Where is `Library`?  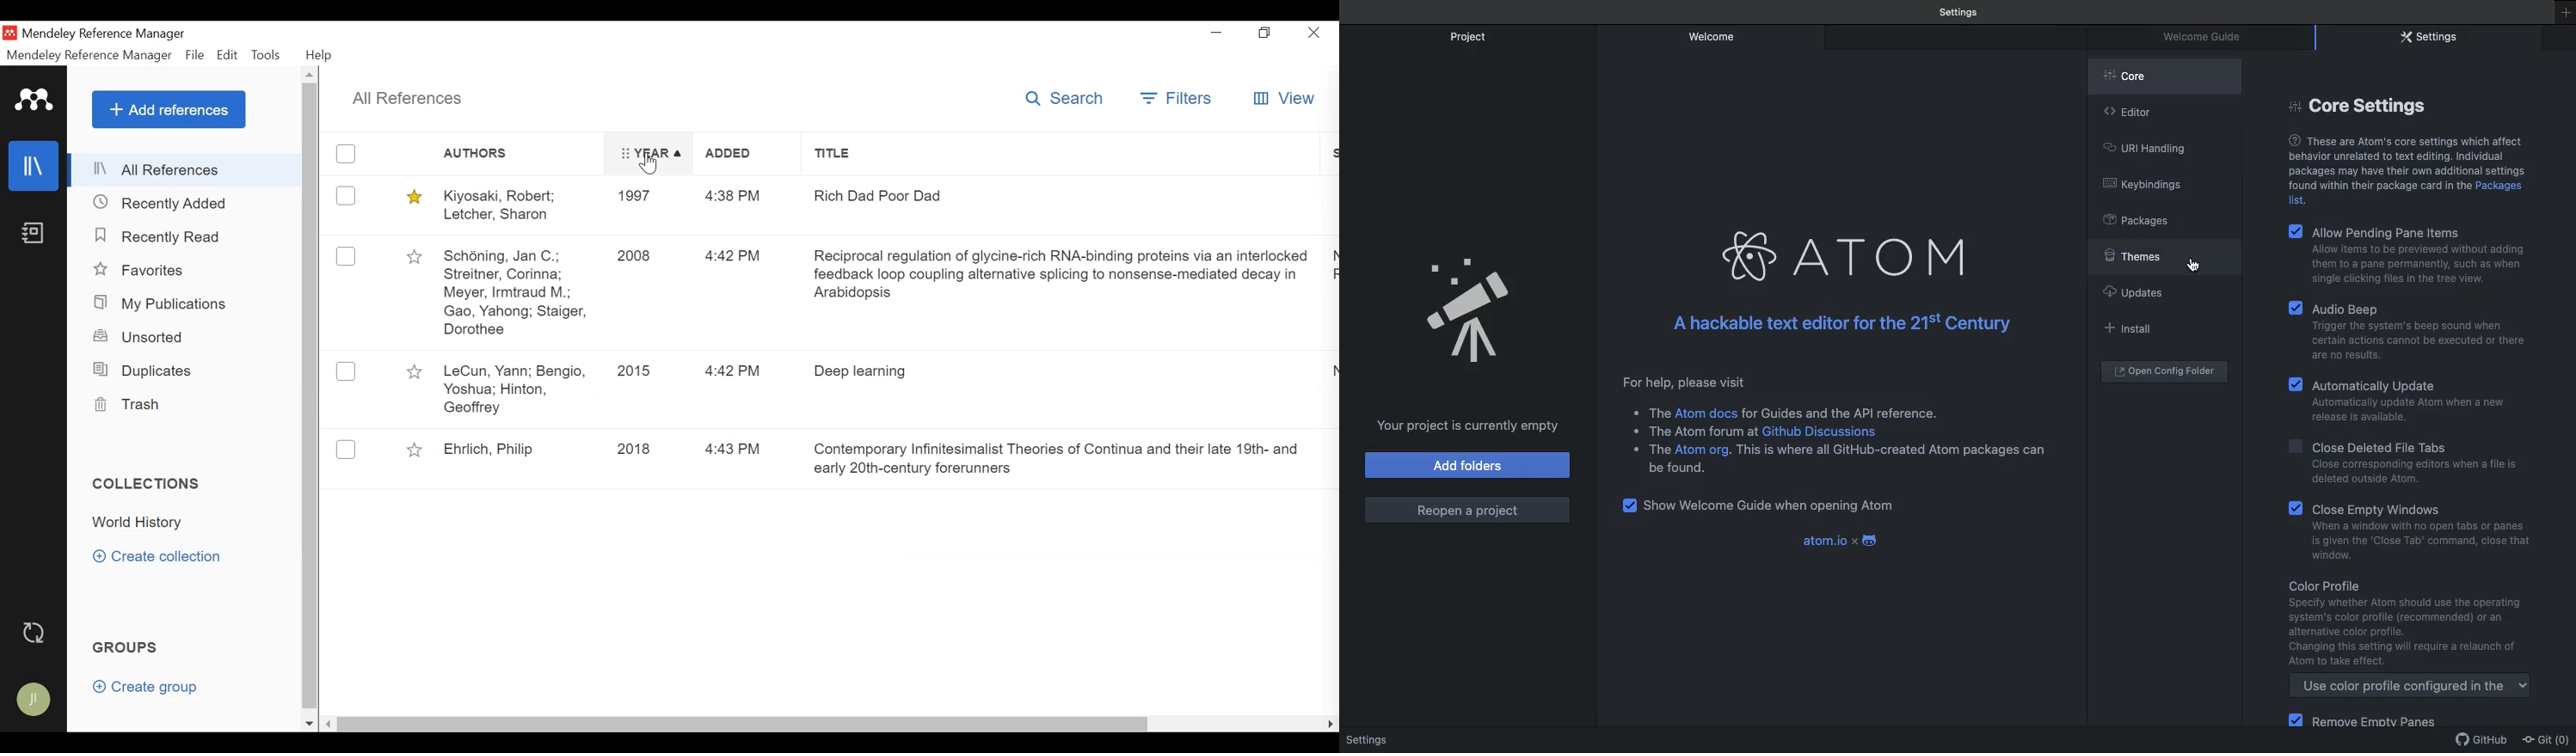 Library is located at coordinates (35, 166).